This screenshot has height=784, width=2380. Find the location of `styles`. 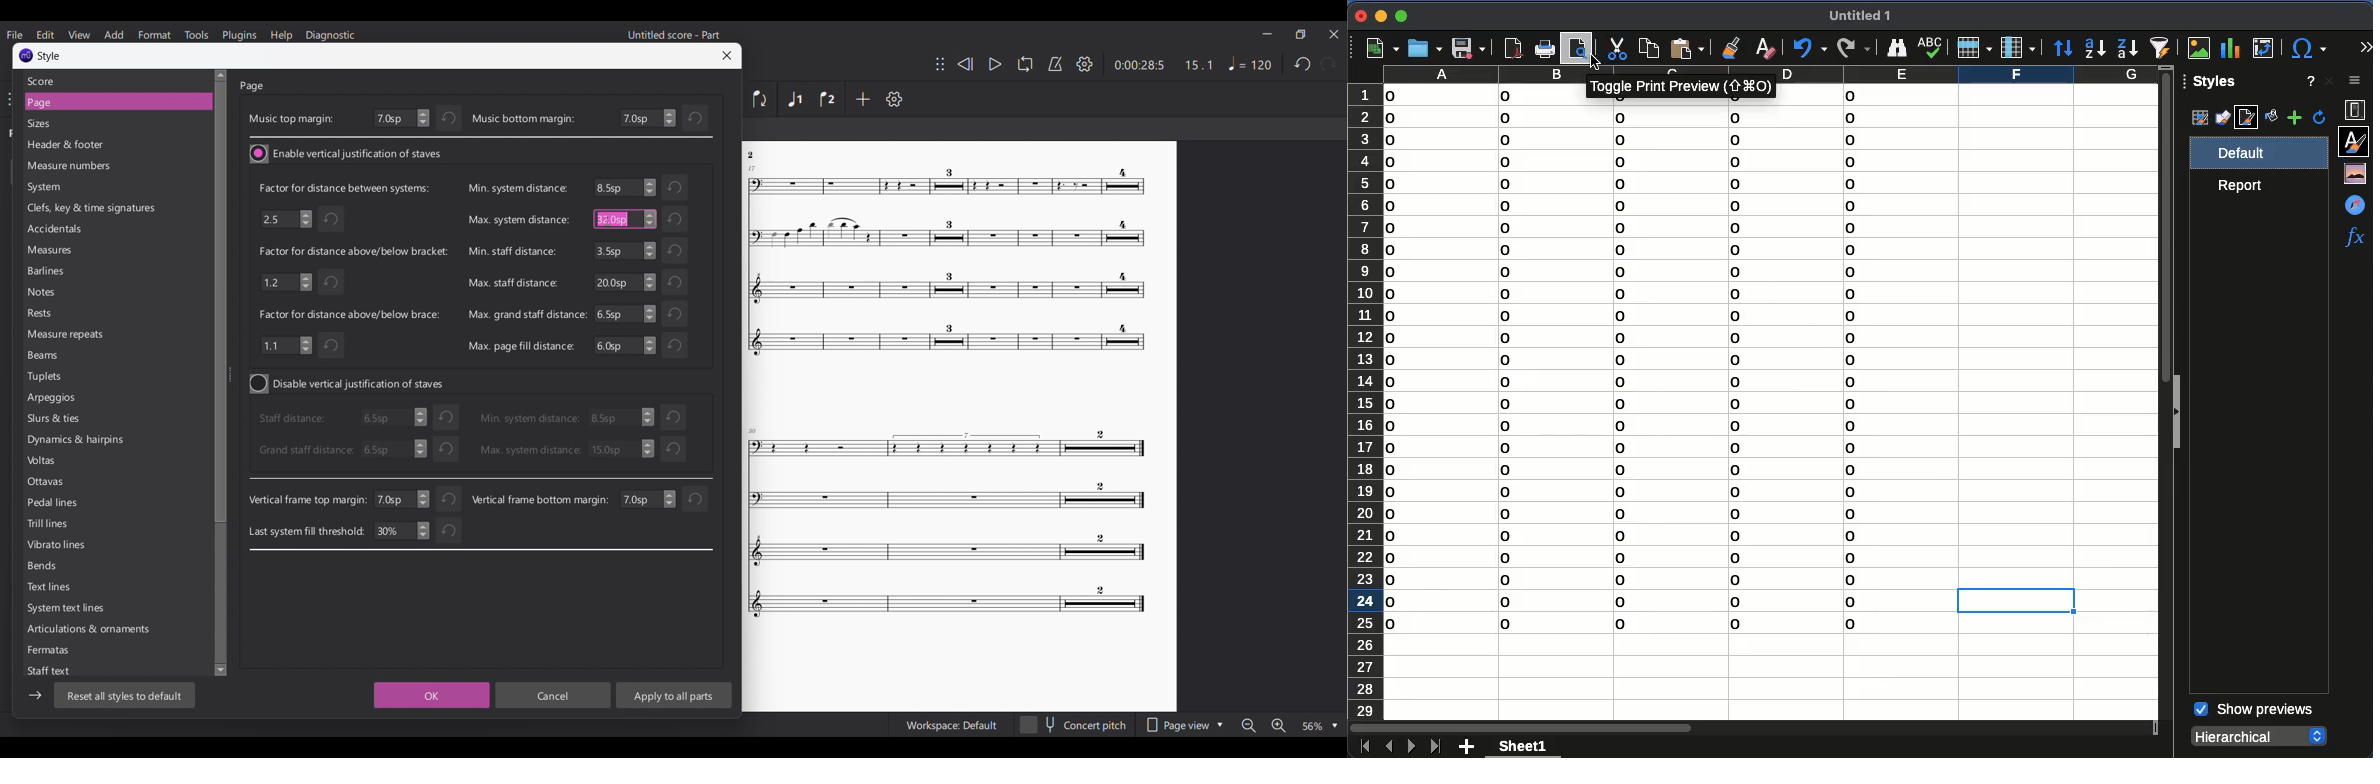

styles is located at coordinates (2212, 84).